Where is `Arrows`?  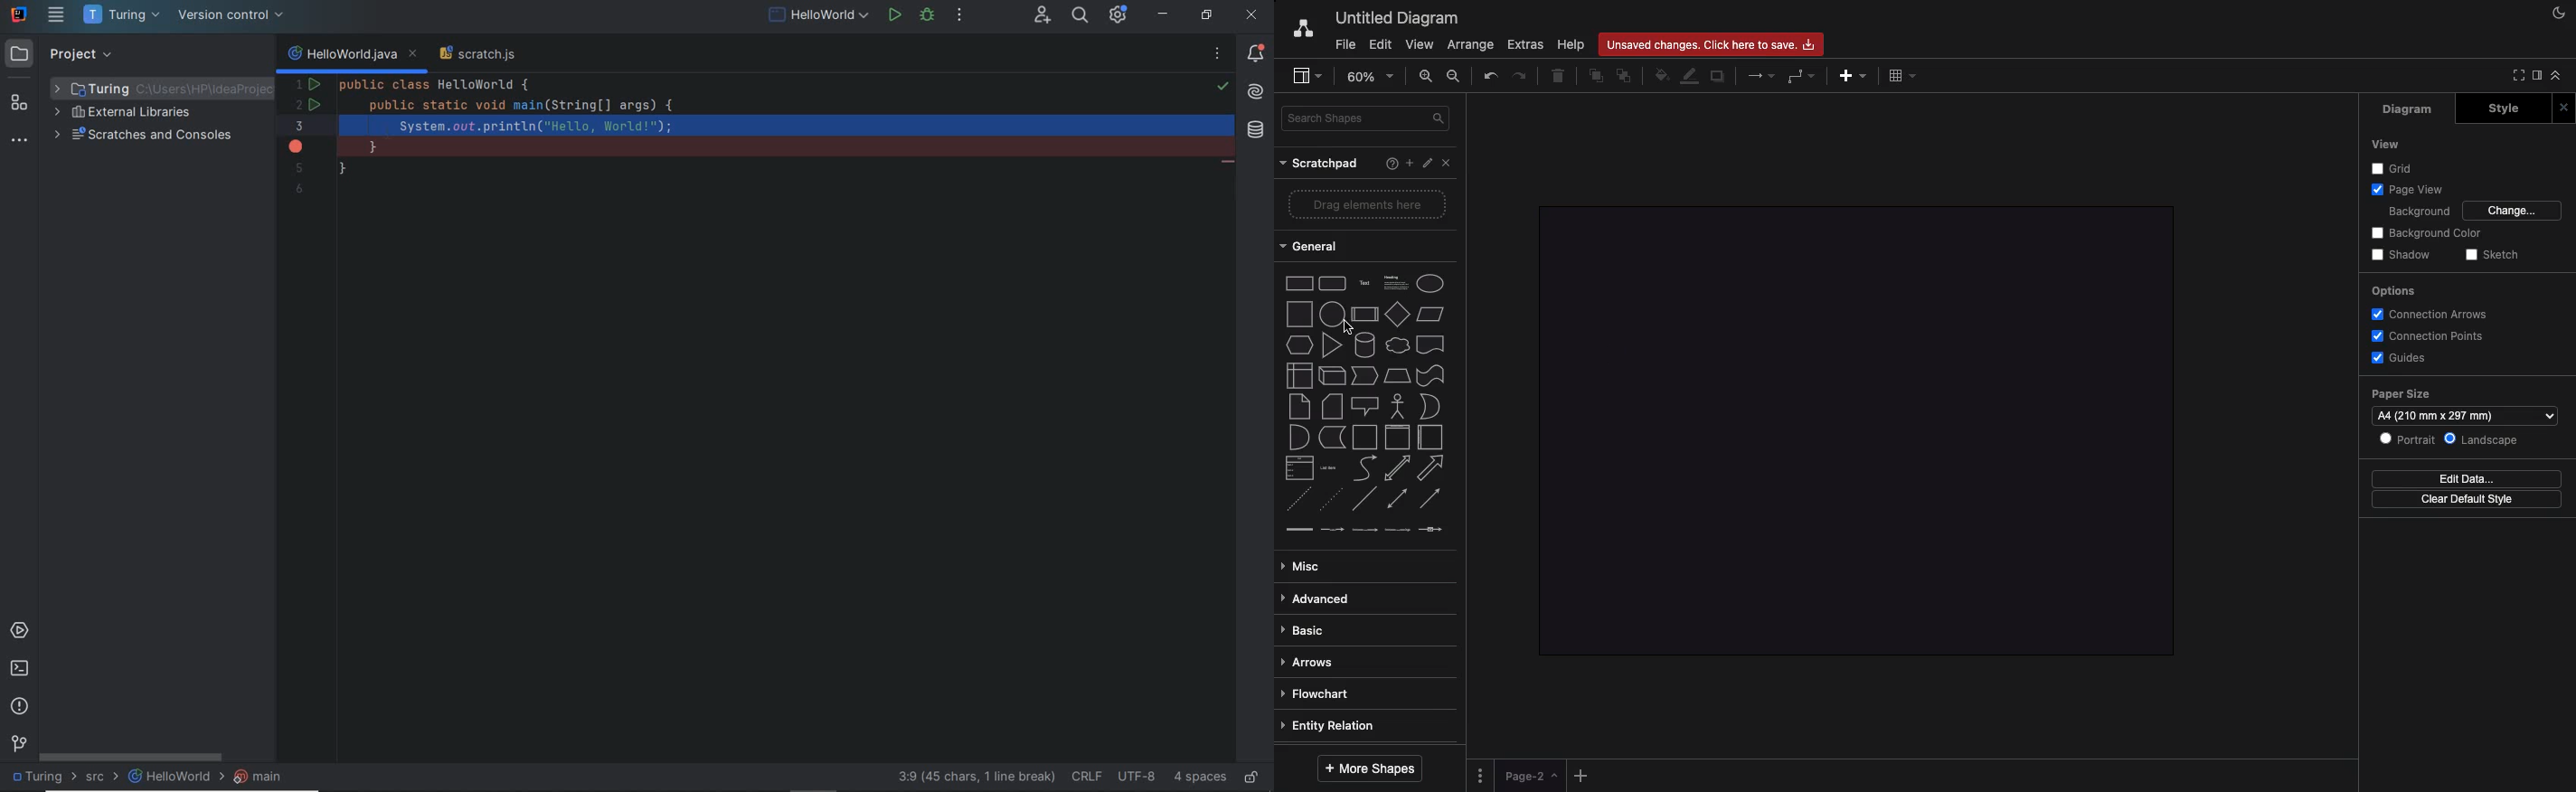
Arrows is located at coordinates (1312, 665).